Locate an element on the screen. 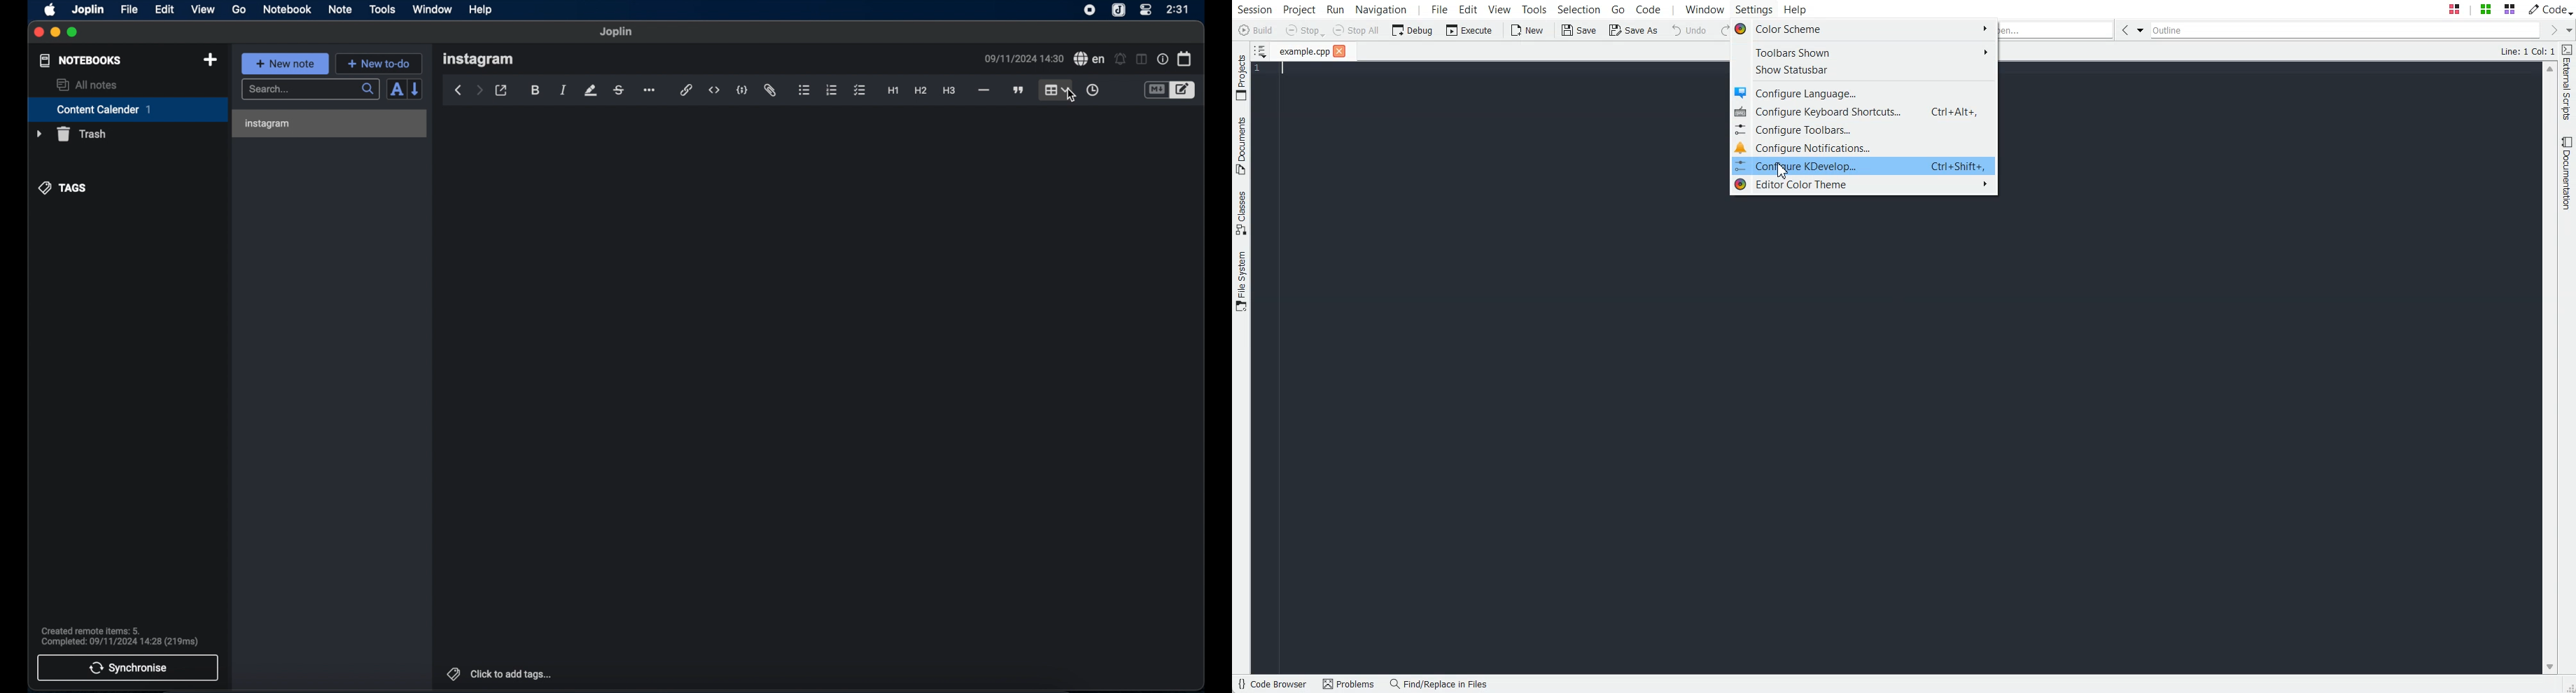 The image size is (2576, 700). 2:31(time) is located at coordinates (1178, 9).